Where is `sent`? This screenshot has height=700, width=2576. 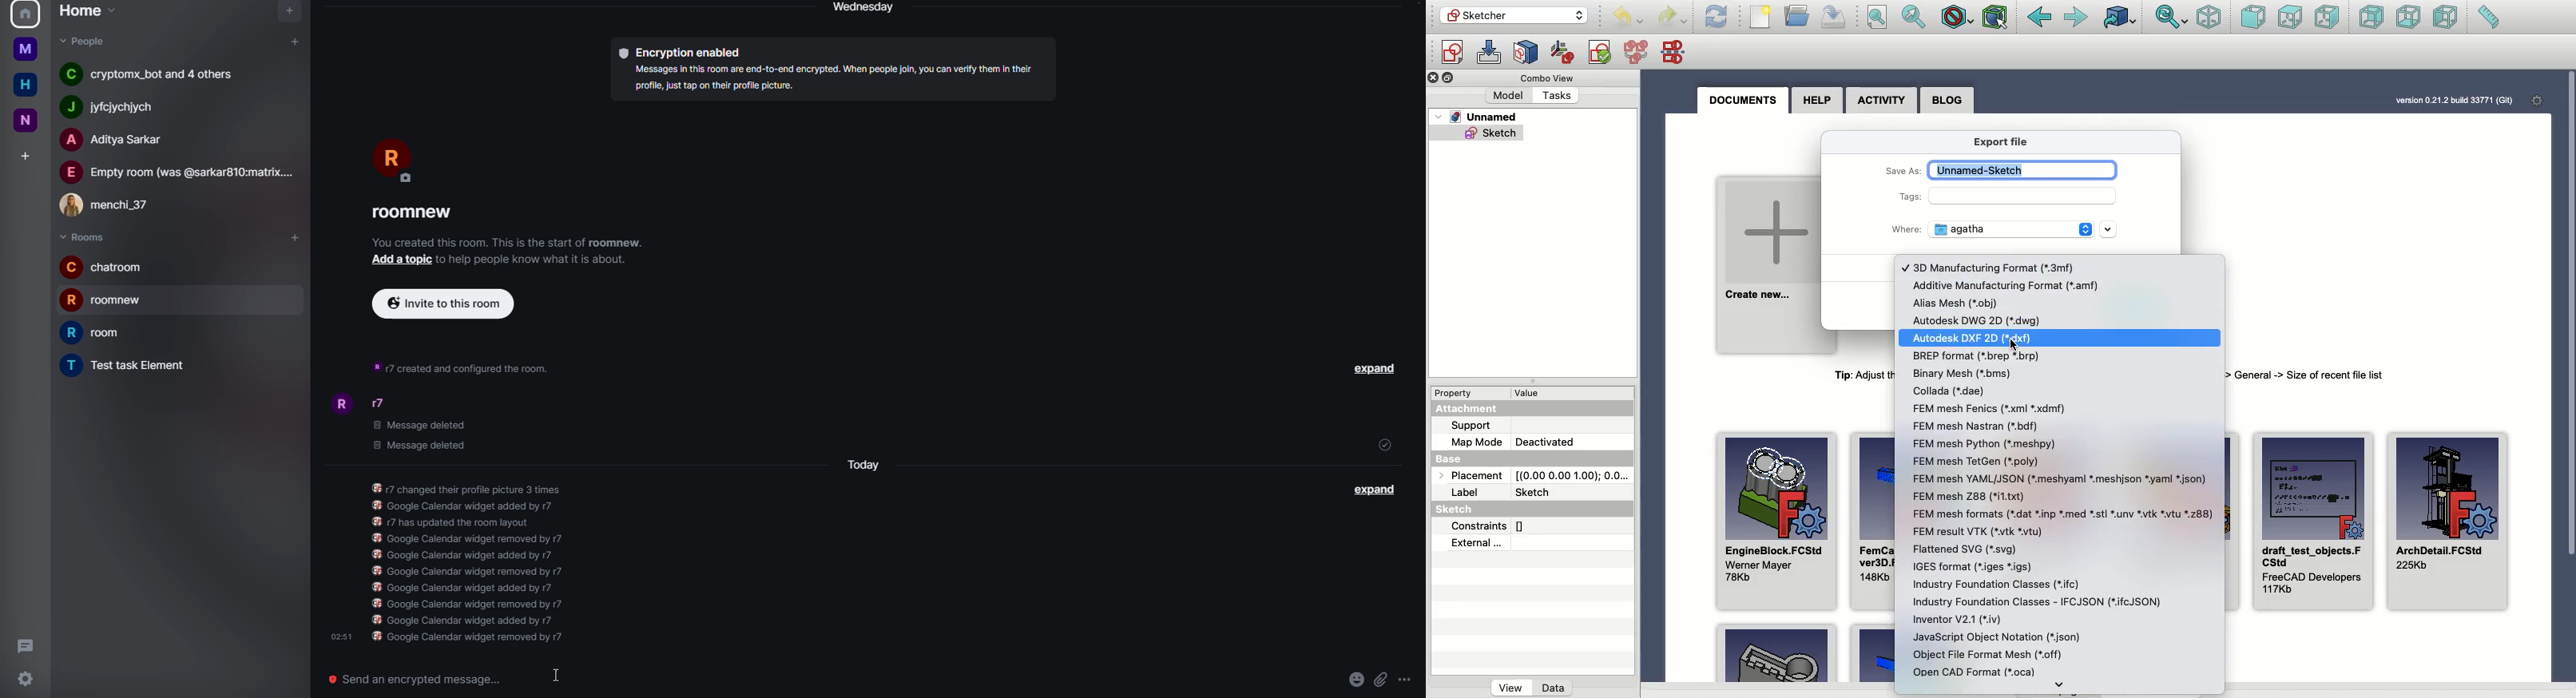
sent is located at coordinates (1384, 446).